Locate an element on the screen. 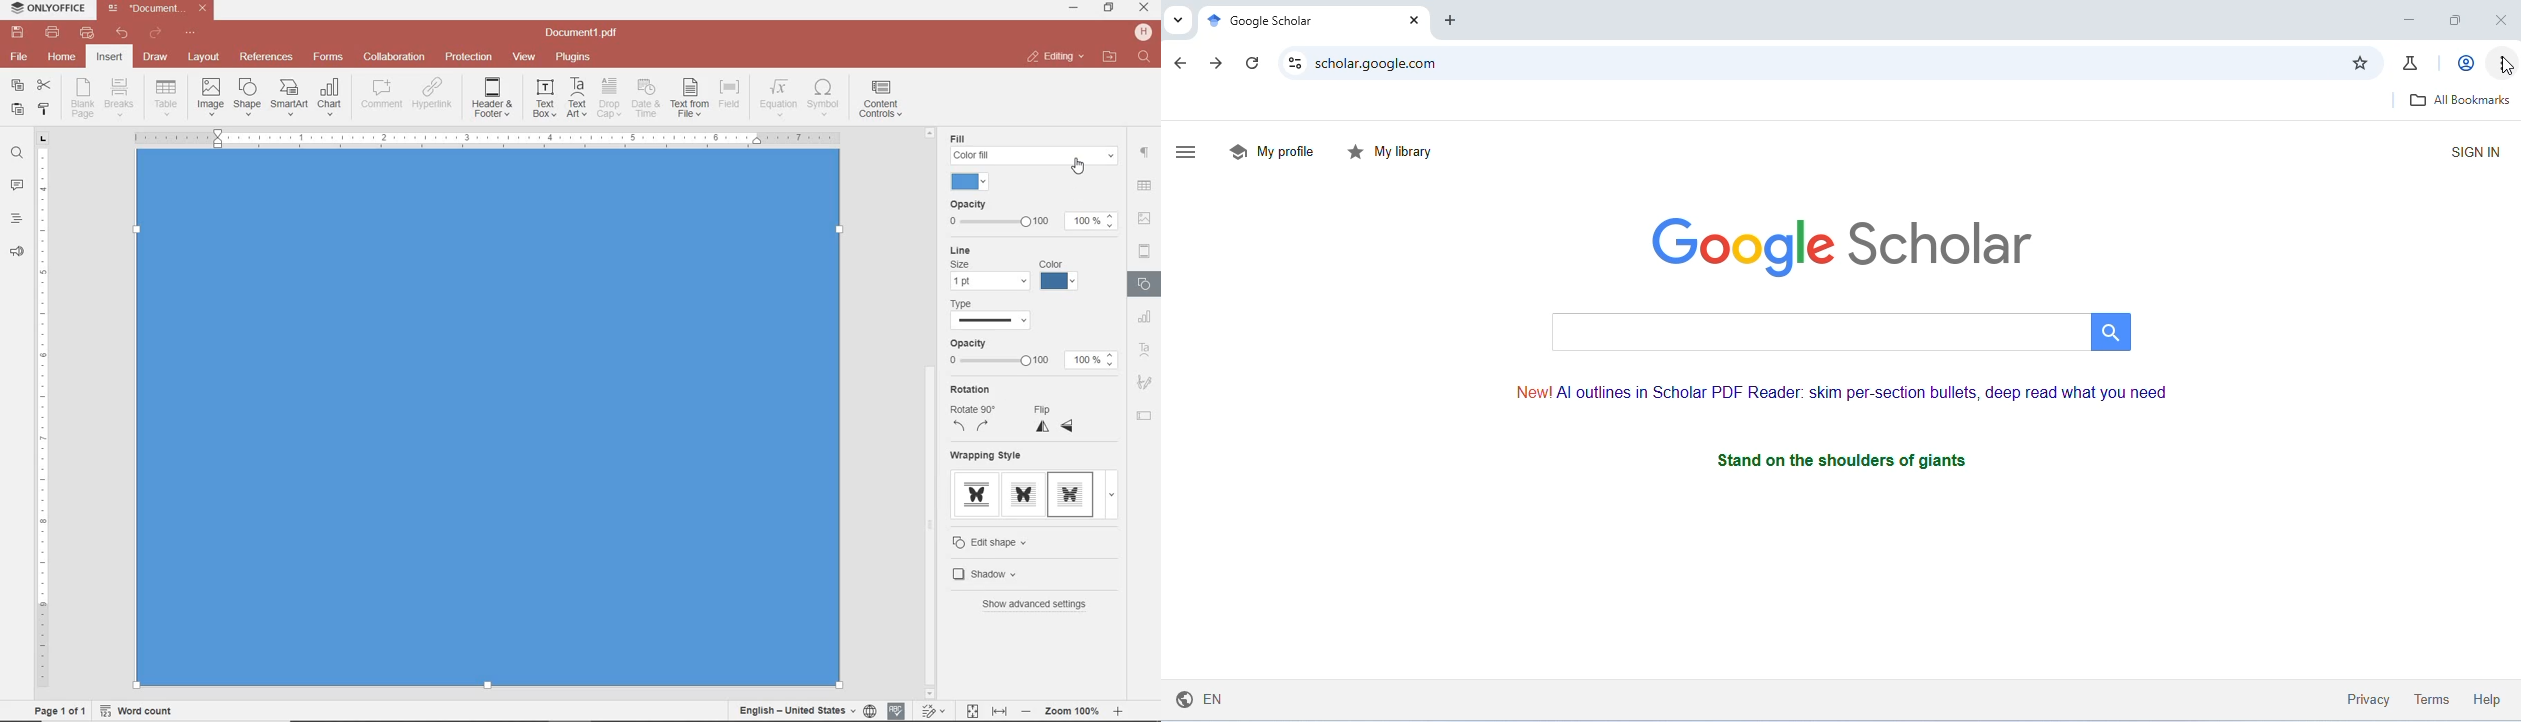 The width and height of the screenshot is (2548, 728). undo is located at coordinates (122, 33).